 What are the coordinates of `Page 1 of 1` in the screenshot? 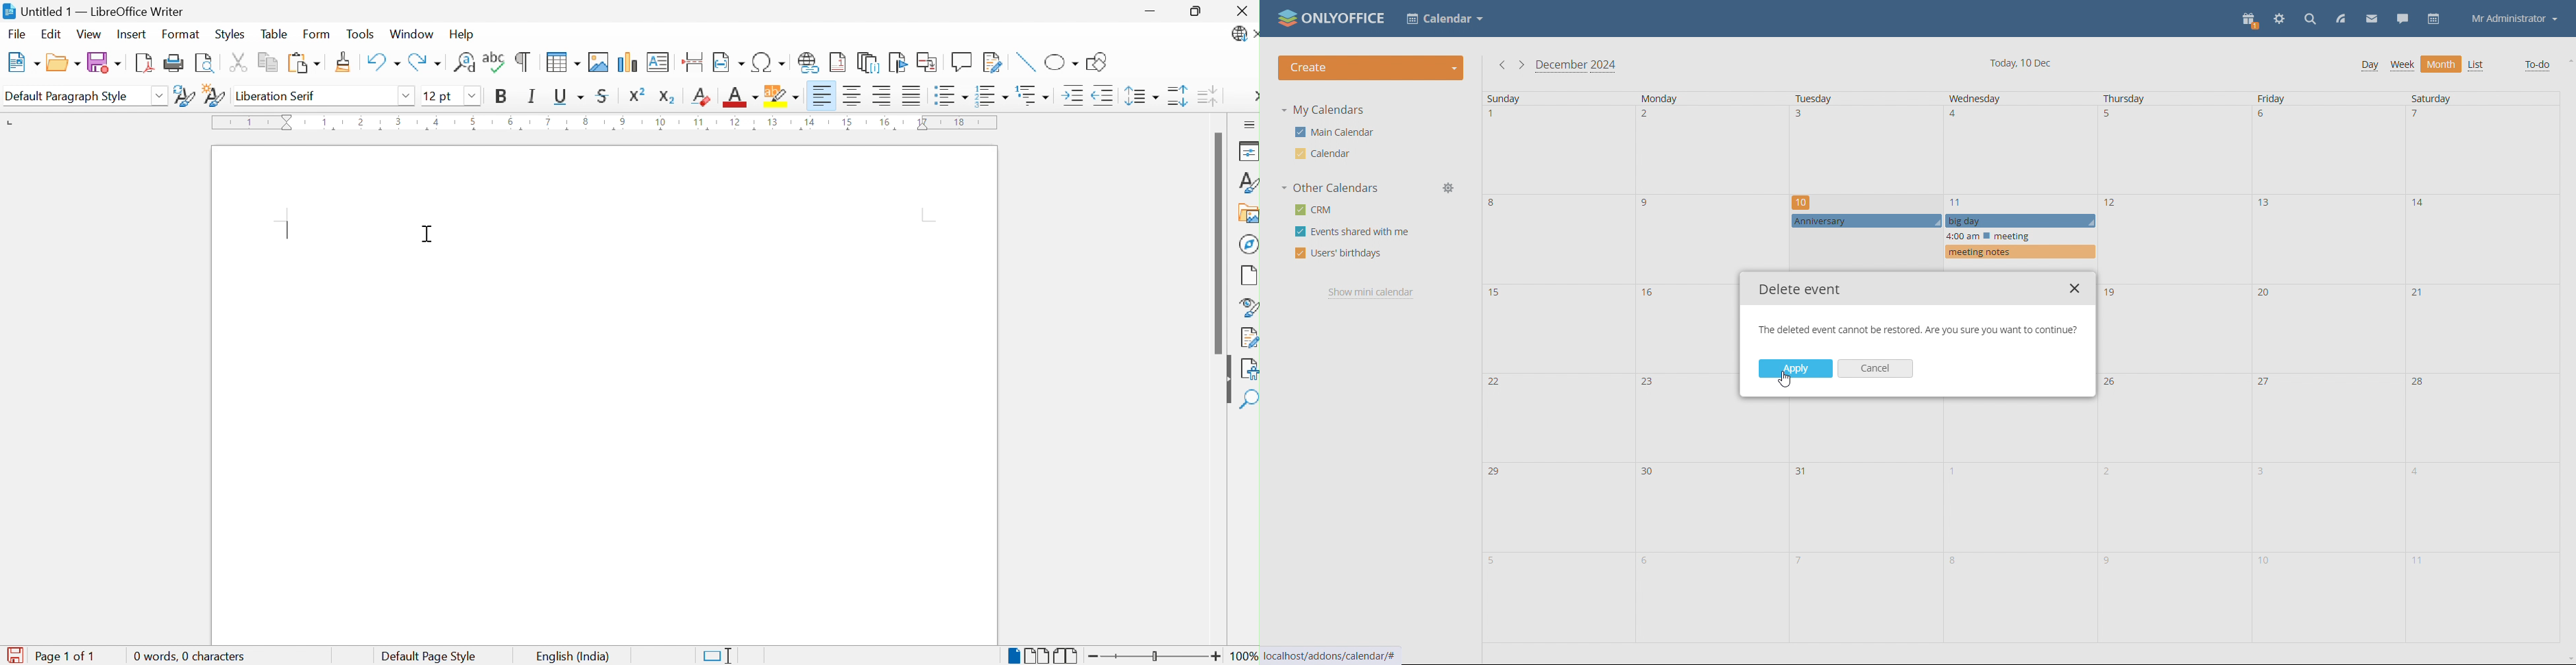 It's located at (68, 656).